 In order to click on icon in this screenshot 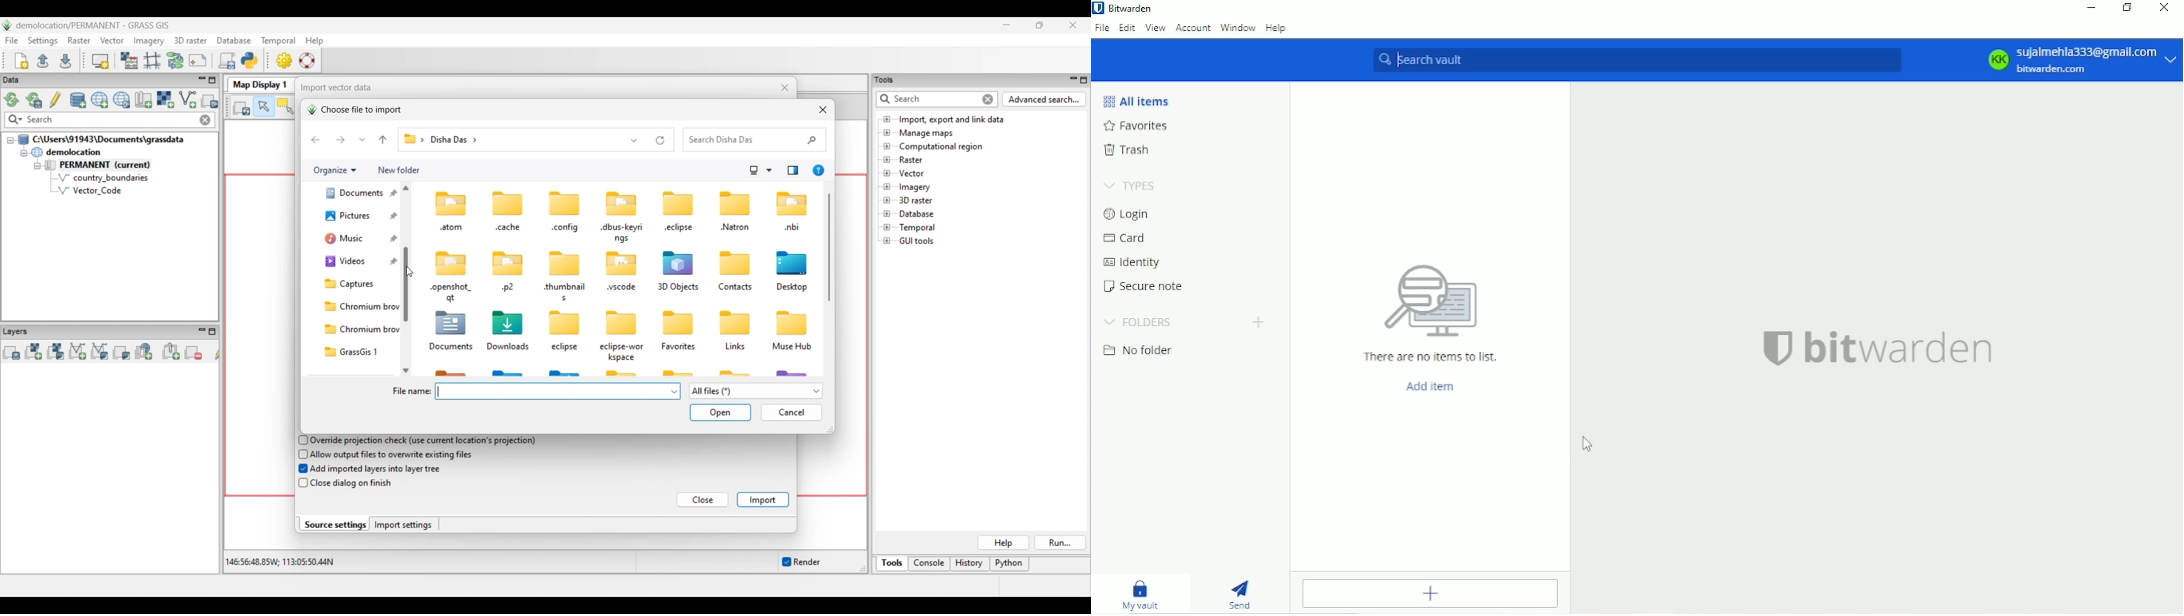, I will do `click(736, 202)`.